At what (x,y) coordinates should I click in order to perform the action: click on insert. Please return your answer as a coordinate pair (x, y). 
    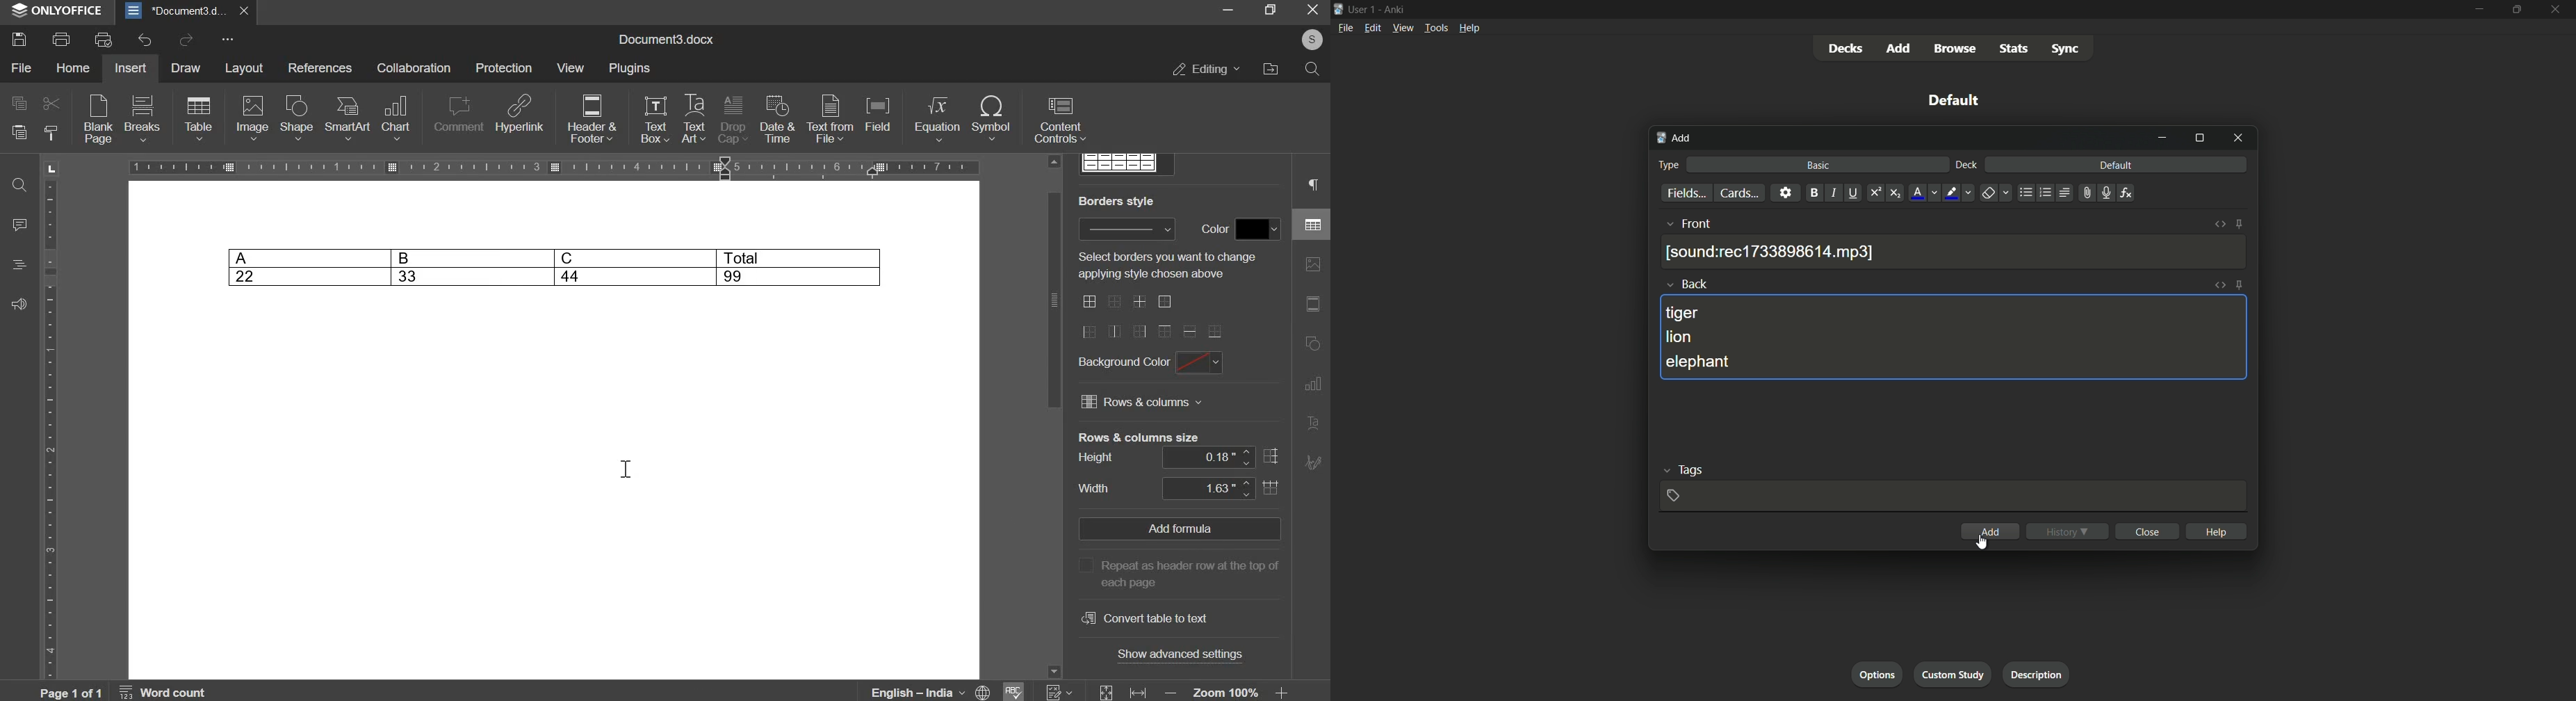
    Looking at the image, I should click on (133, 67).